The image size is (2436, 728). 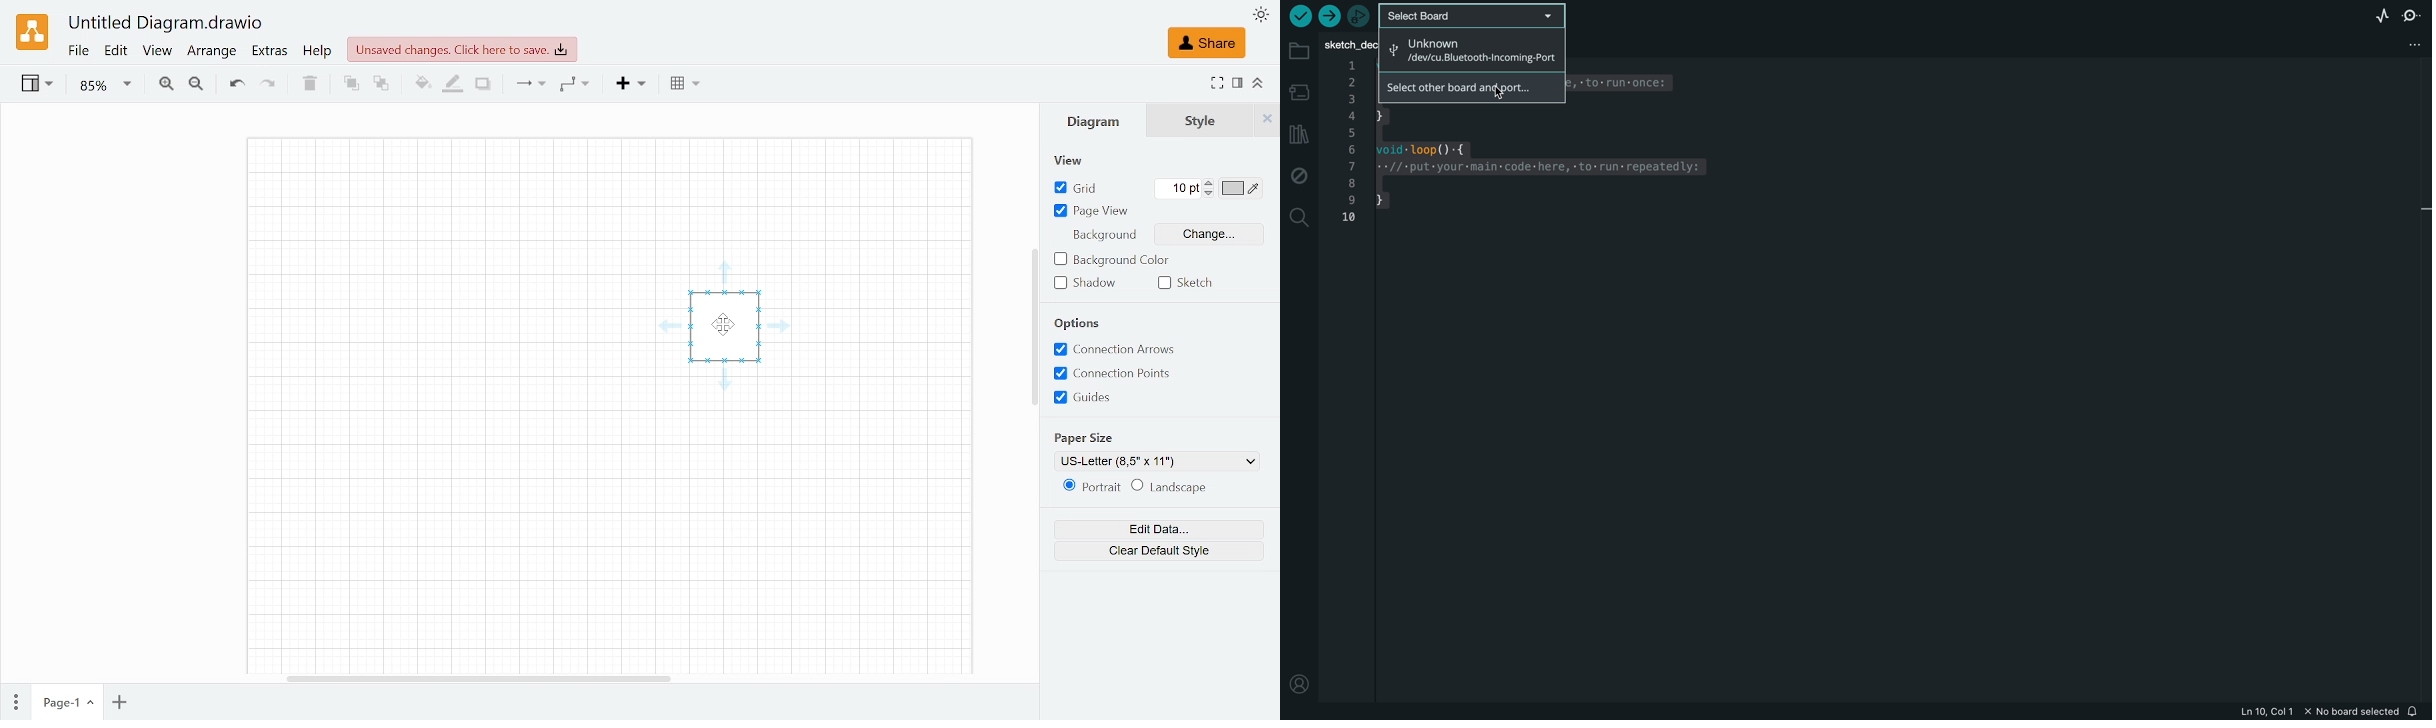 What do you see at coordinates (1261, 15) in the screenshot?
I see `Appearence` at bounding box center [1261, 15].